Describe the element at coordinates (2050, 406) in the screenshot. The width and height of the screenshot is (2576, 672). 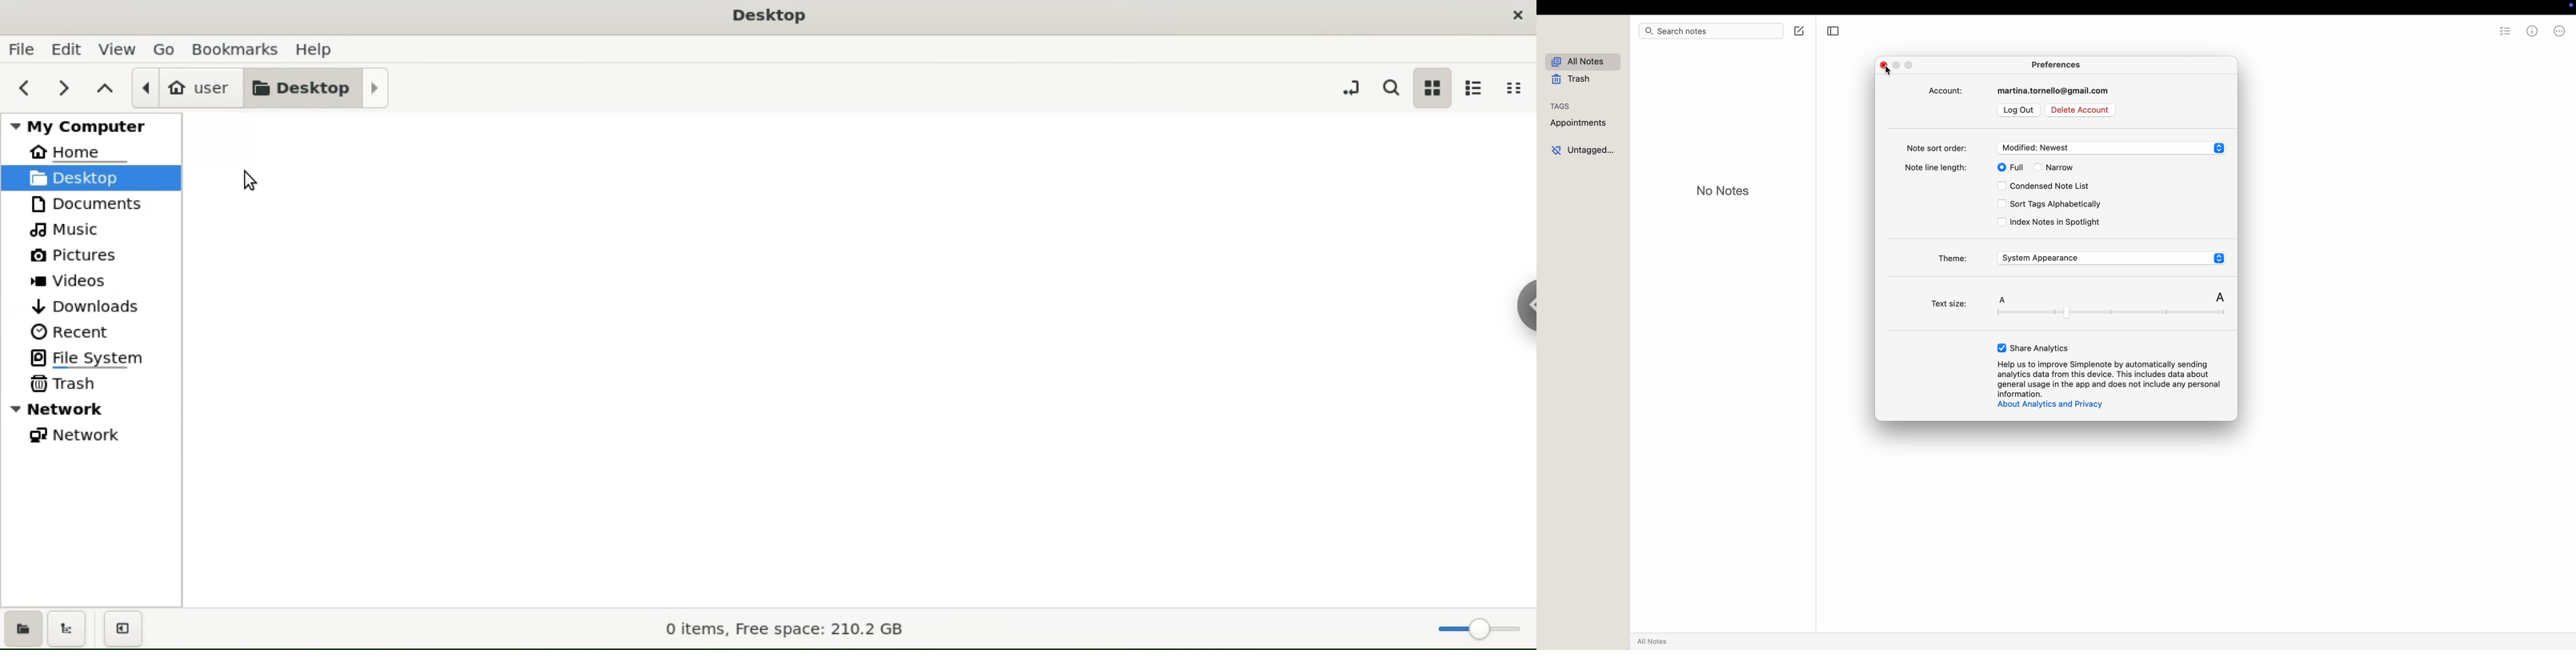
I see `about analytics and privacy` at that location.